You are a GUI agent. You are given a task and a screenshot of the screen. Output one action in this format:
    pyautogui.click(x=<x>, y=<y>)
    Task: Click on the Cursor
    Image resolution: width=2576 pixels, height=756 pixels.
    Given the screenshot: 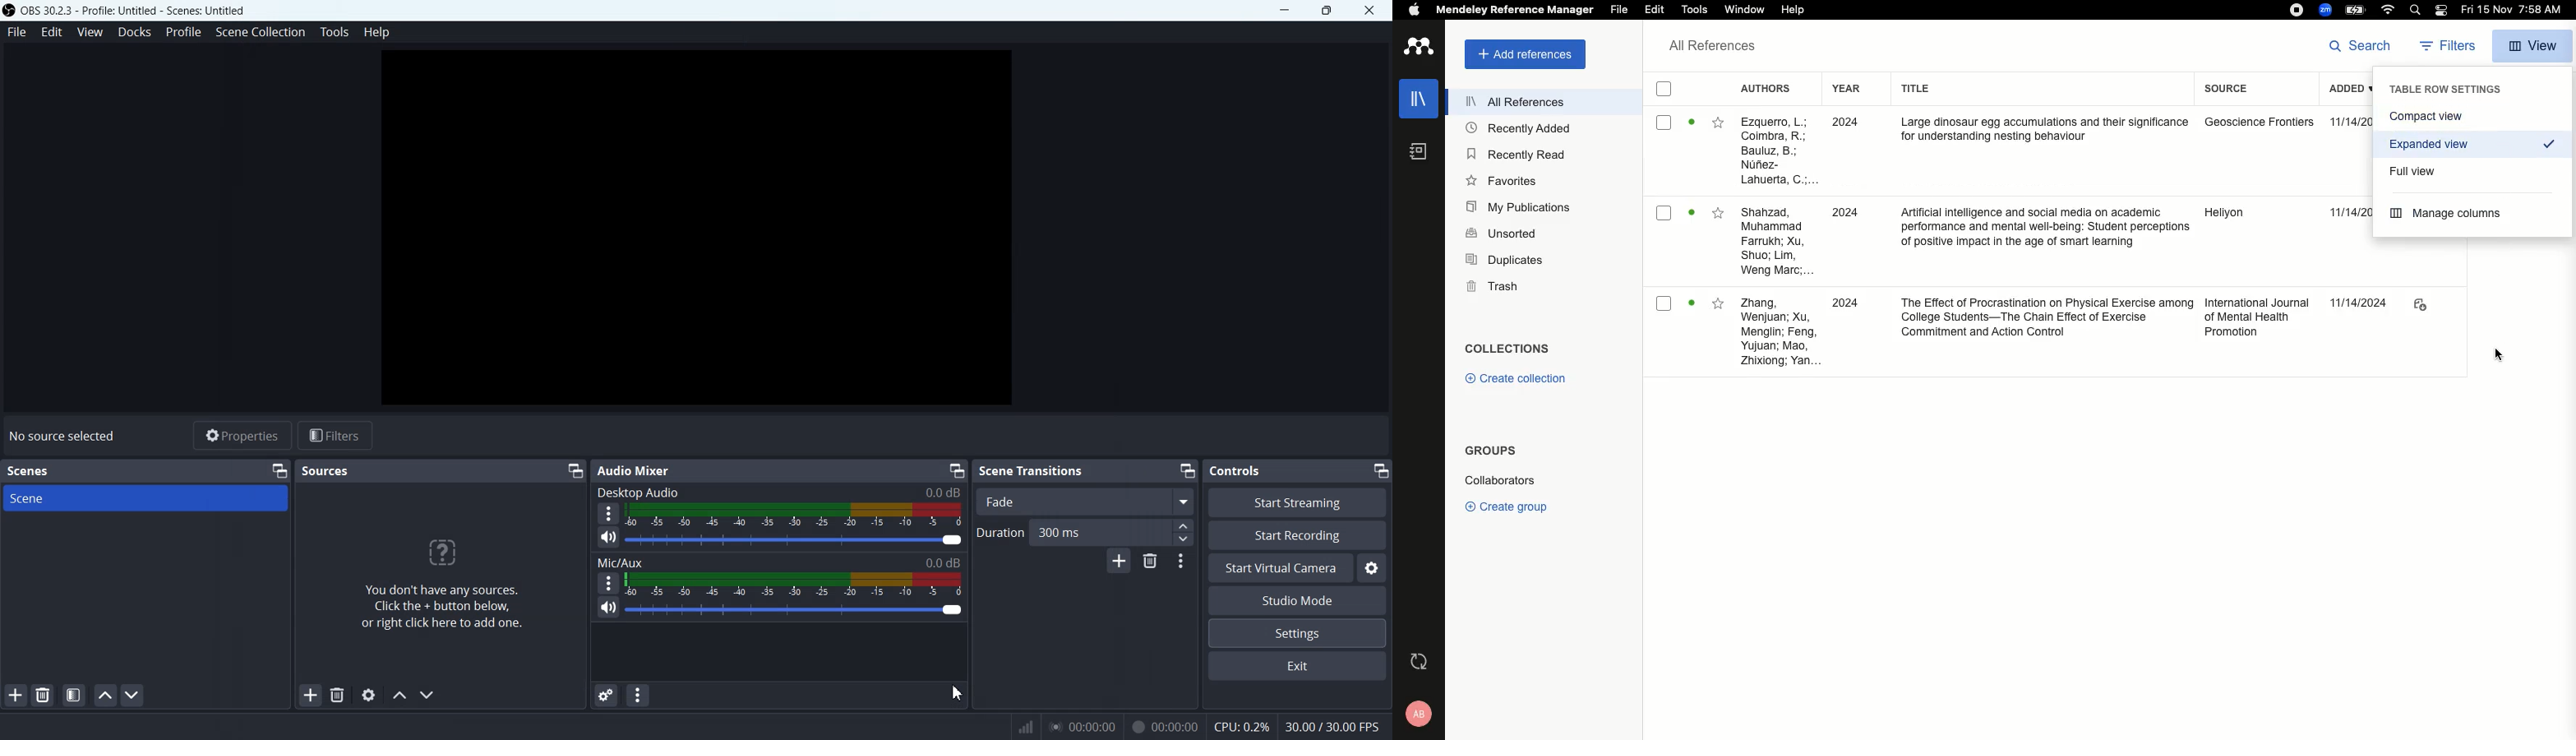 What is the action you would take?
    pyautogui.click(x=1284, y=636)
    